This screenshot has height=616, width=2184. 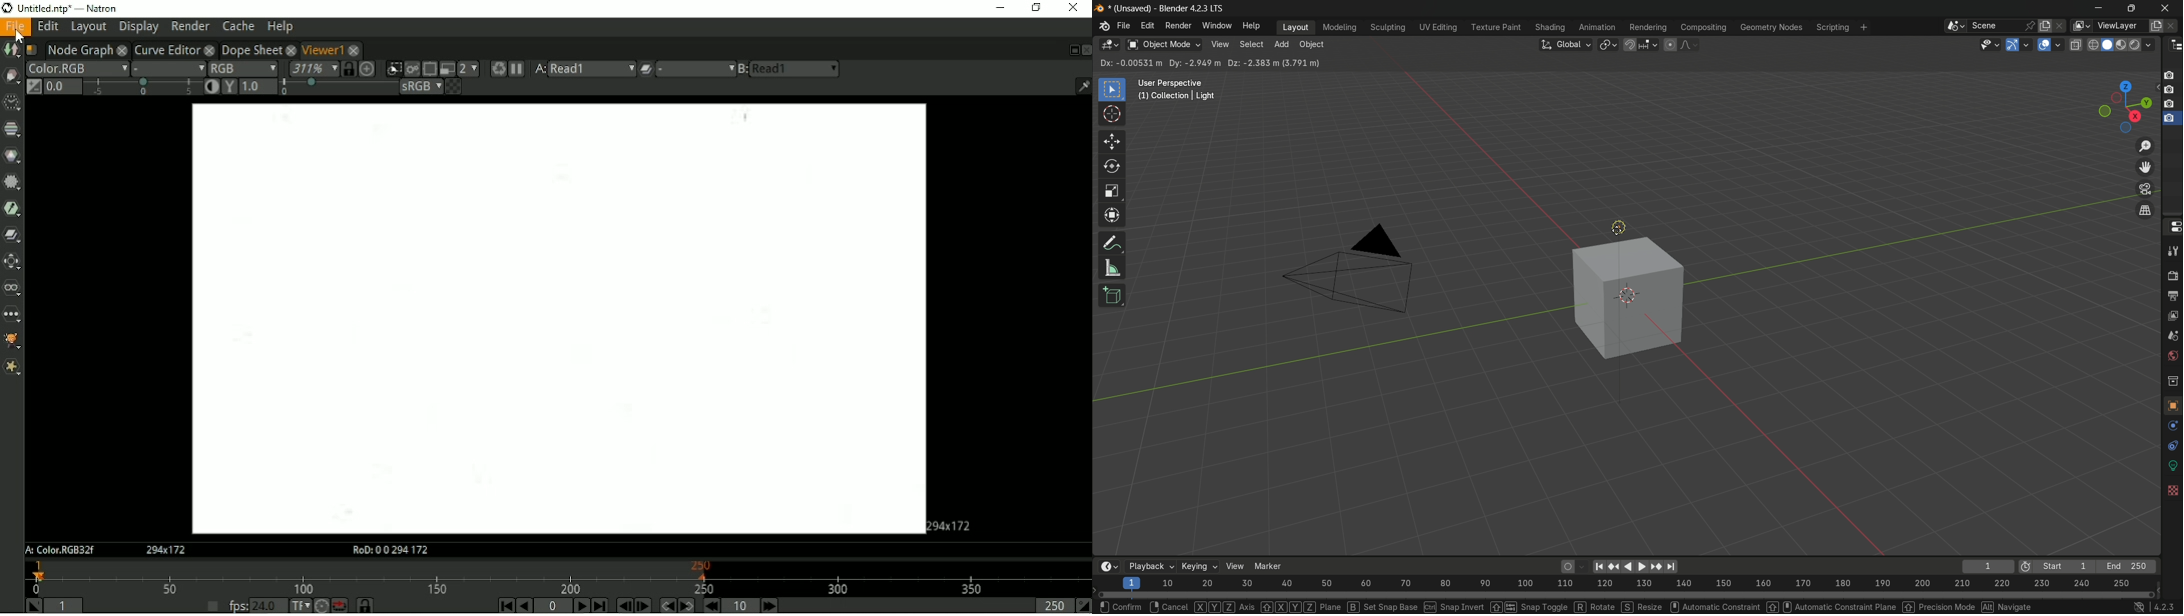 I want to click on rotate, so click(x=1113, y=167).